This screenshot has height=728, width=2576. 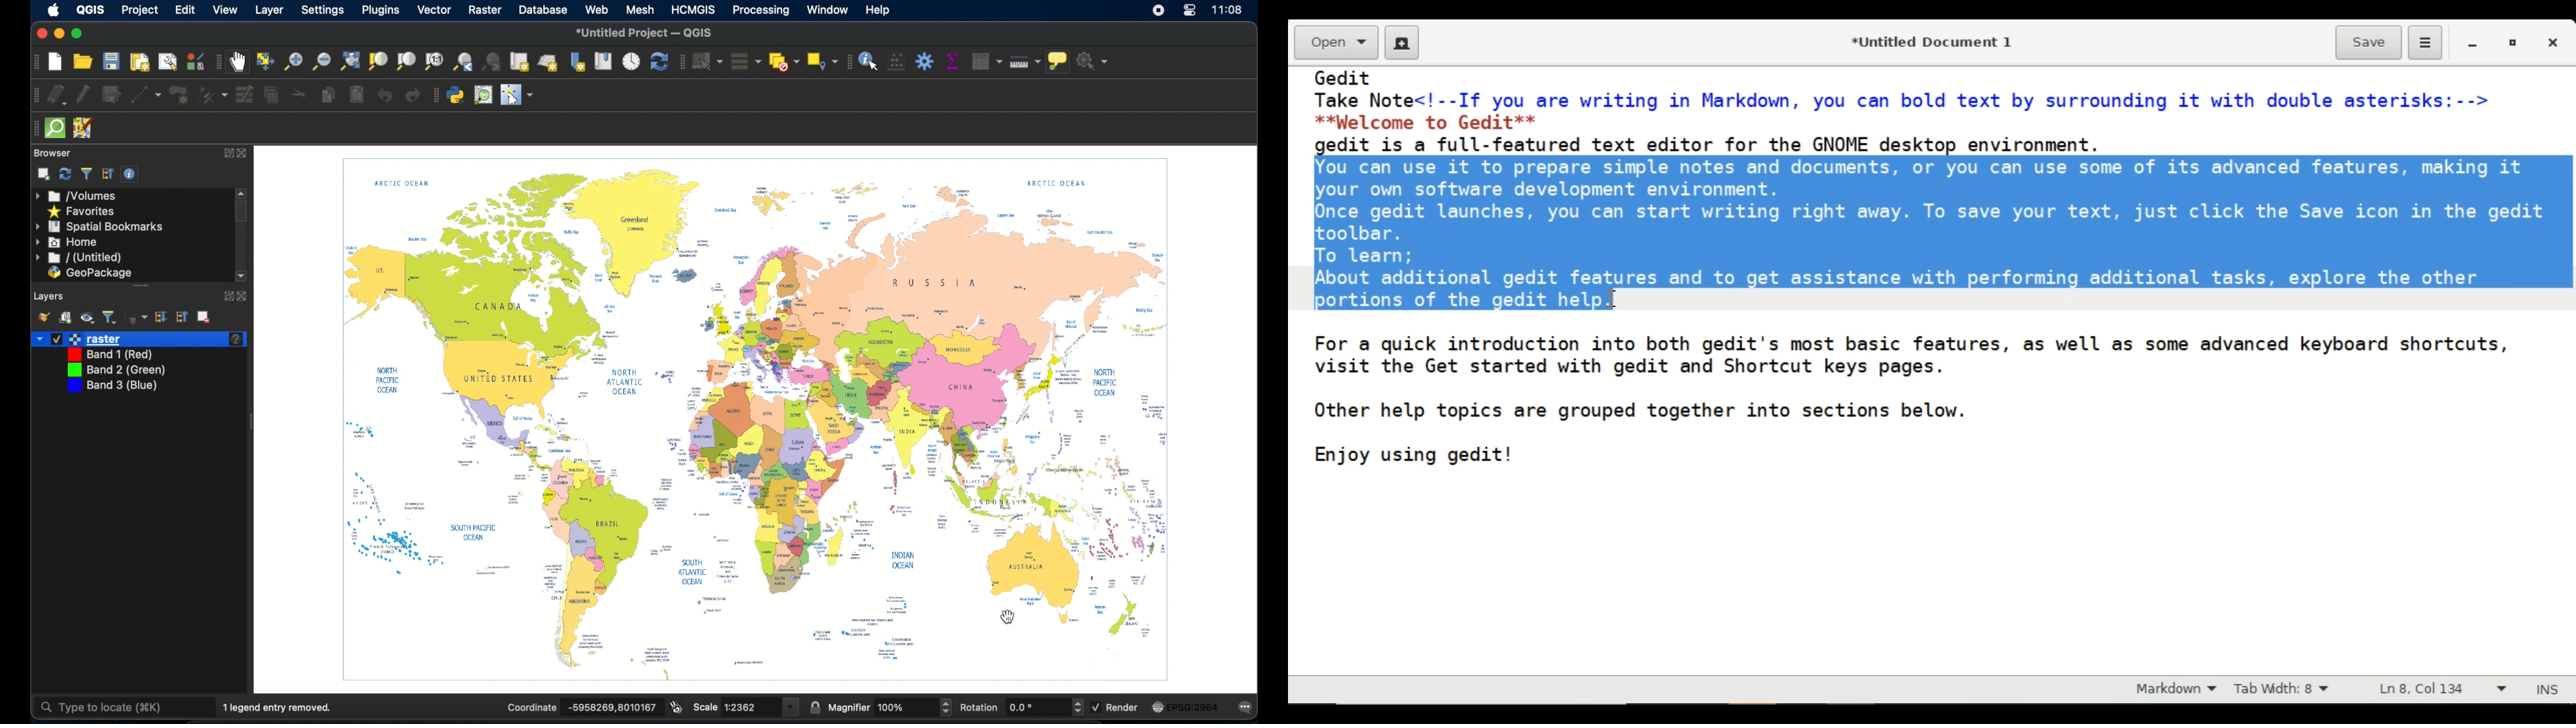 What do you see at coordinates (87, 173) in the screenshot?
I see `filter browser` at bounding box center [87, 173].